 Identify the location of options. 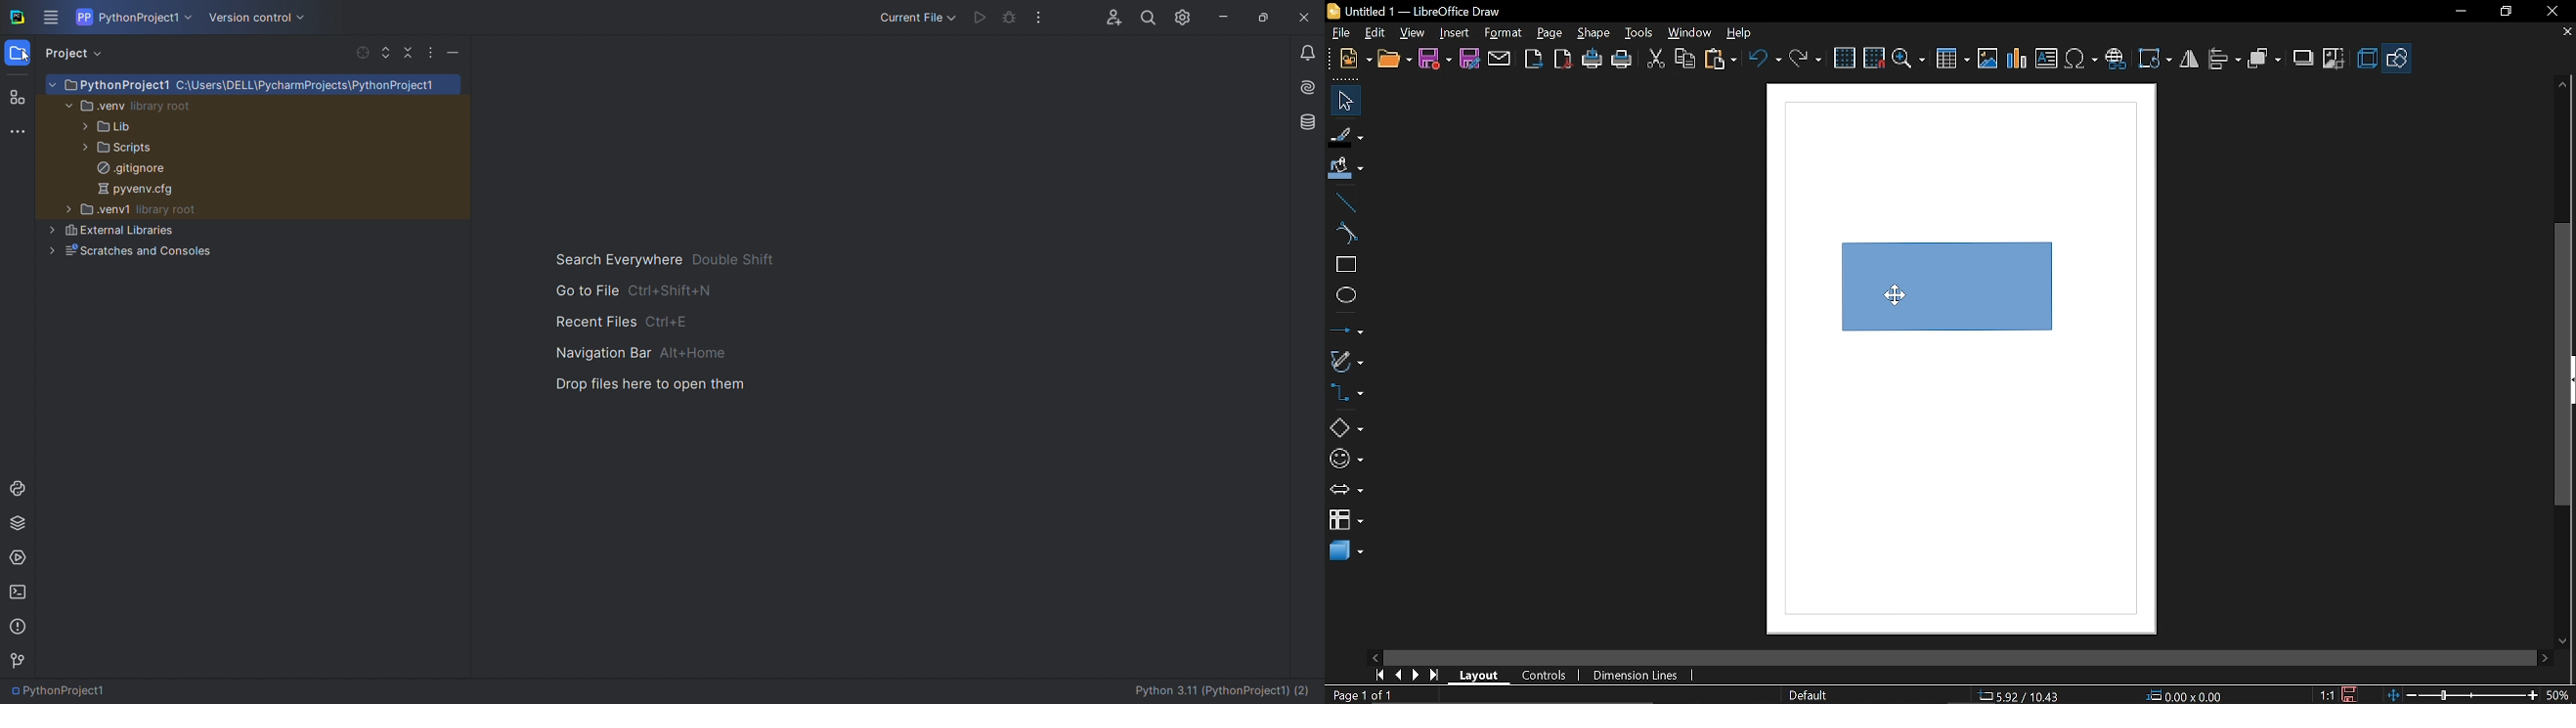
(1036, 18).